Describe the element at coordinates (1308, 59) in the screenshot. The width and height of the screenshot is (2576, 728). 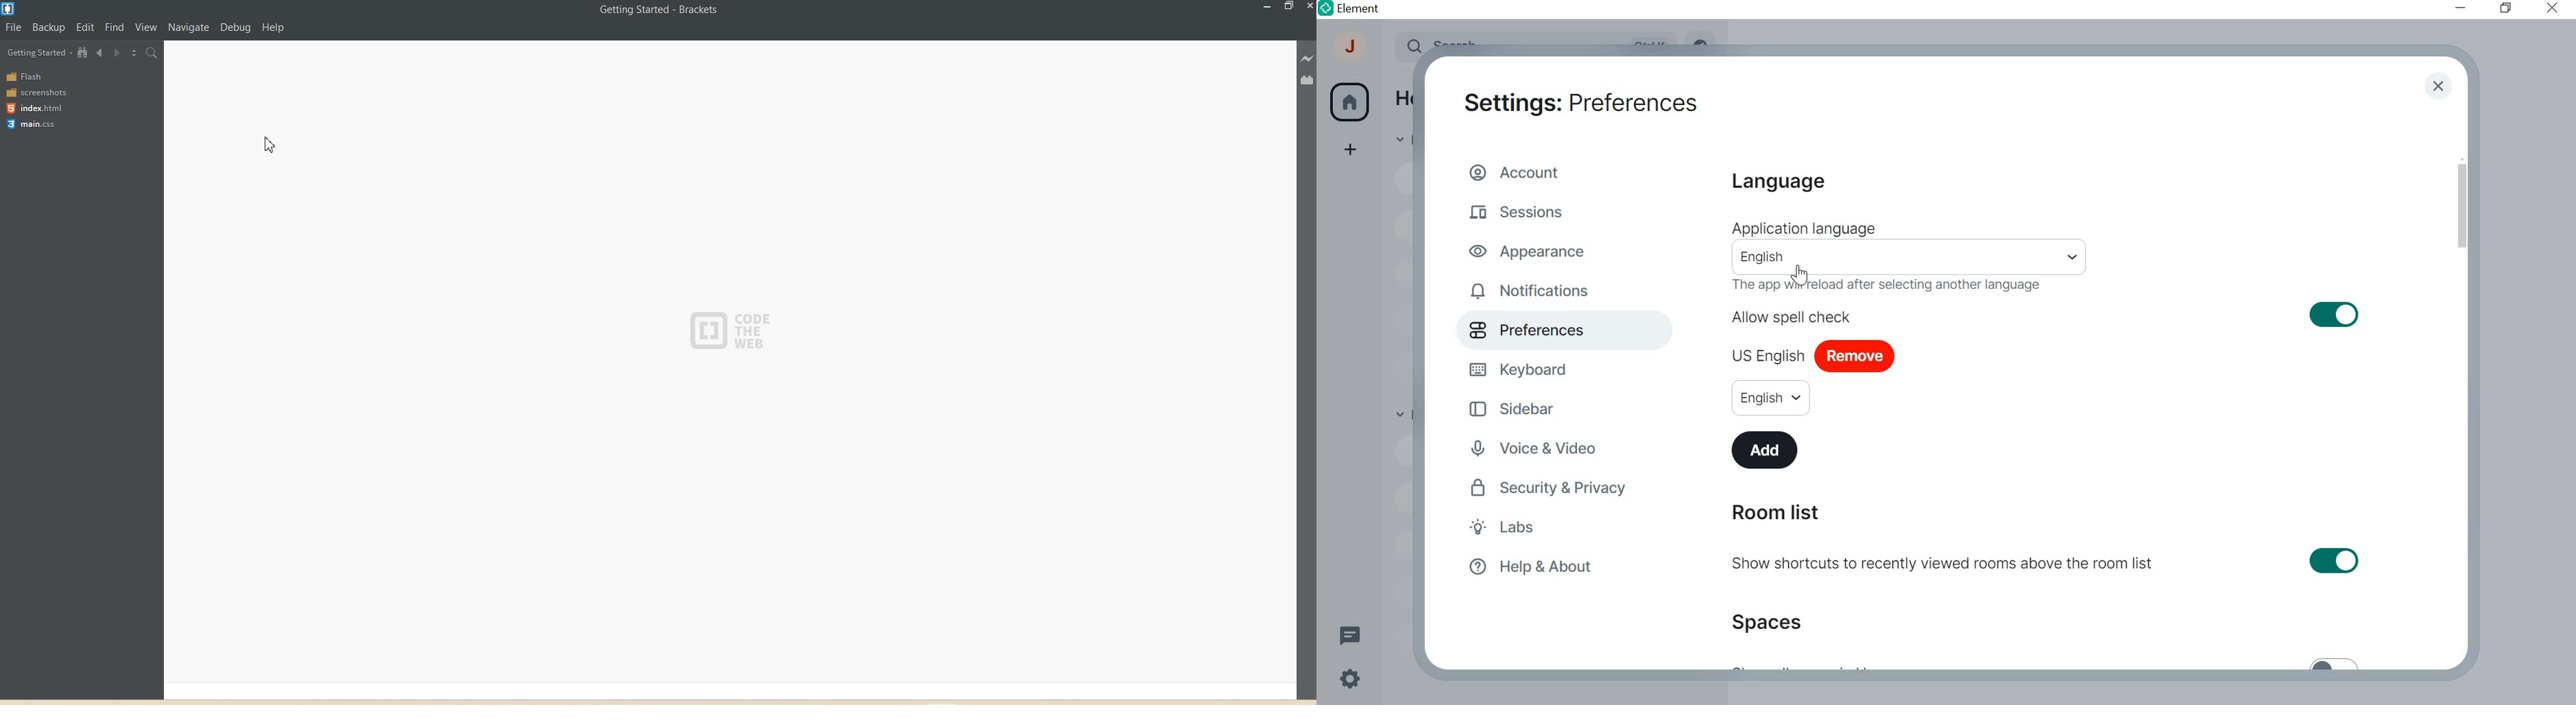
I see `Live Preview` at that location.